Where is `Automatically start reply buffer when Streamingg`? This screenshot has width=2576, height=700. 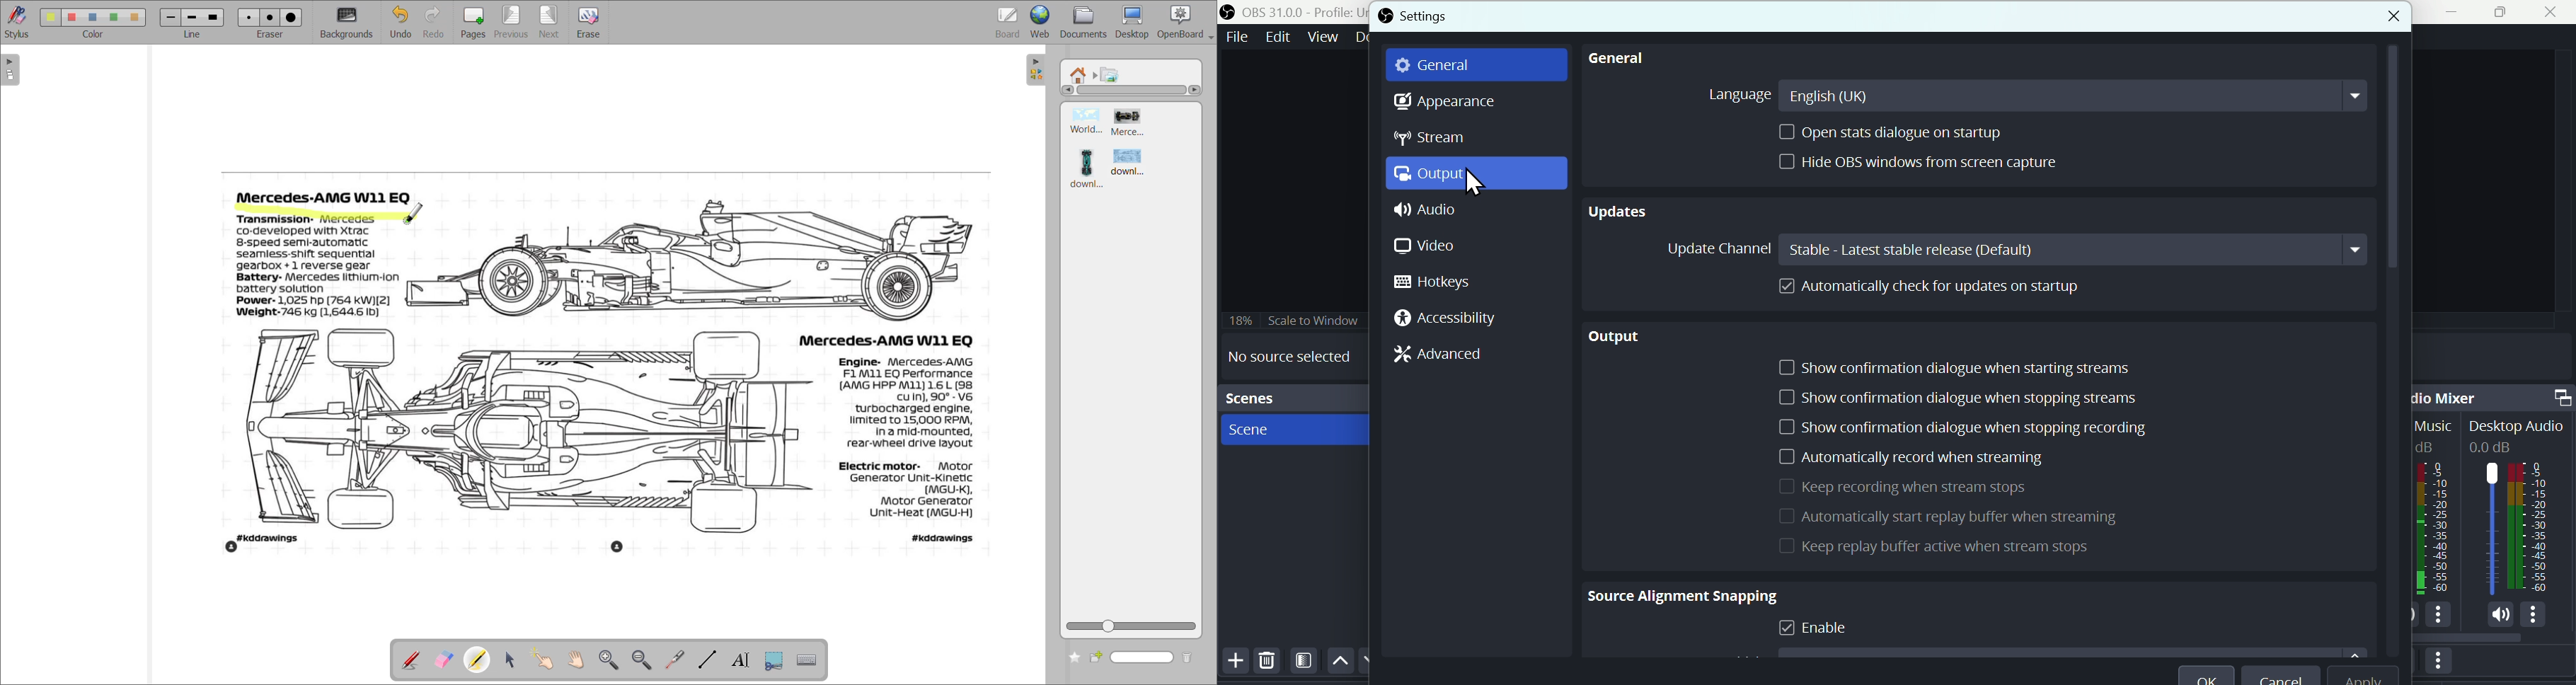
Automatically start reply buffer when Streamingg is located at coordinates (2005, 519).